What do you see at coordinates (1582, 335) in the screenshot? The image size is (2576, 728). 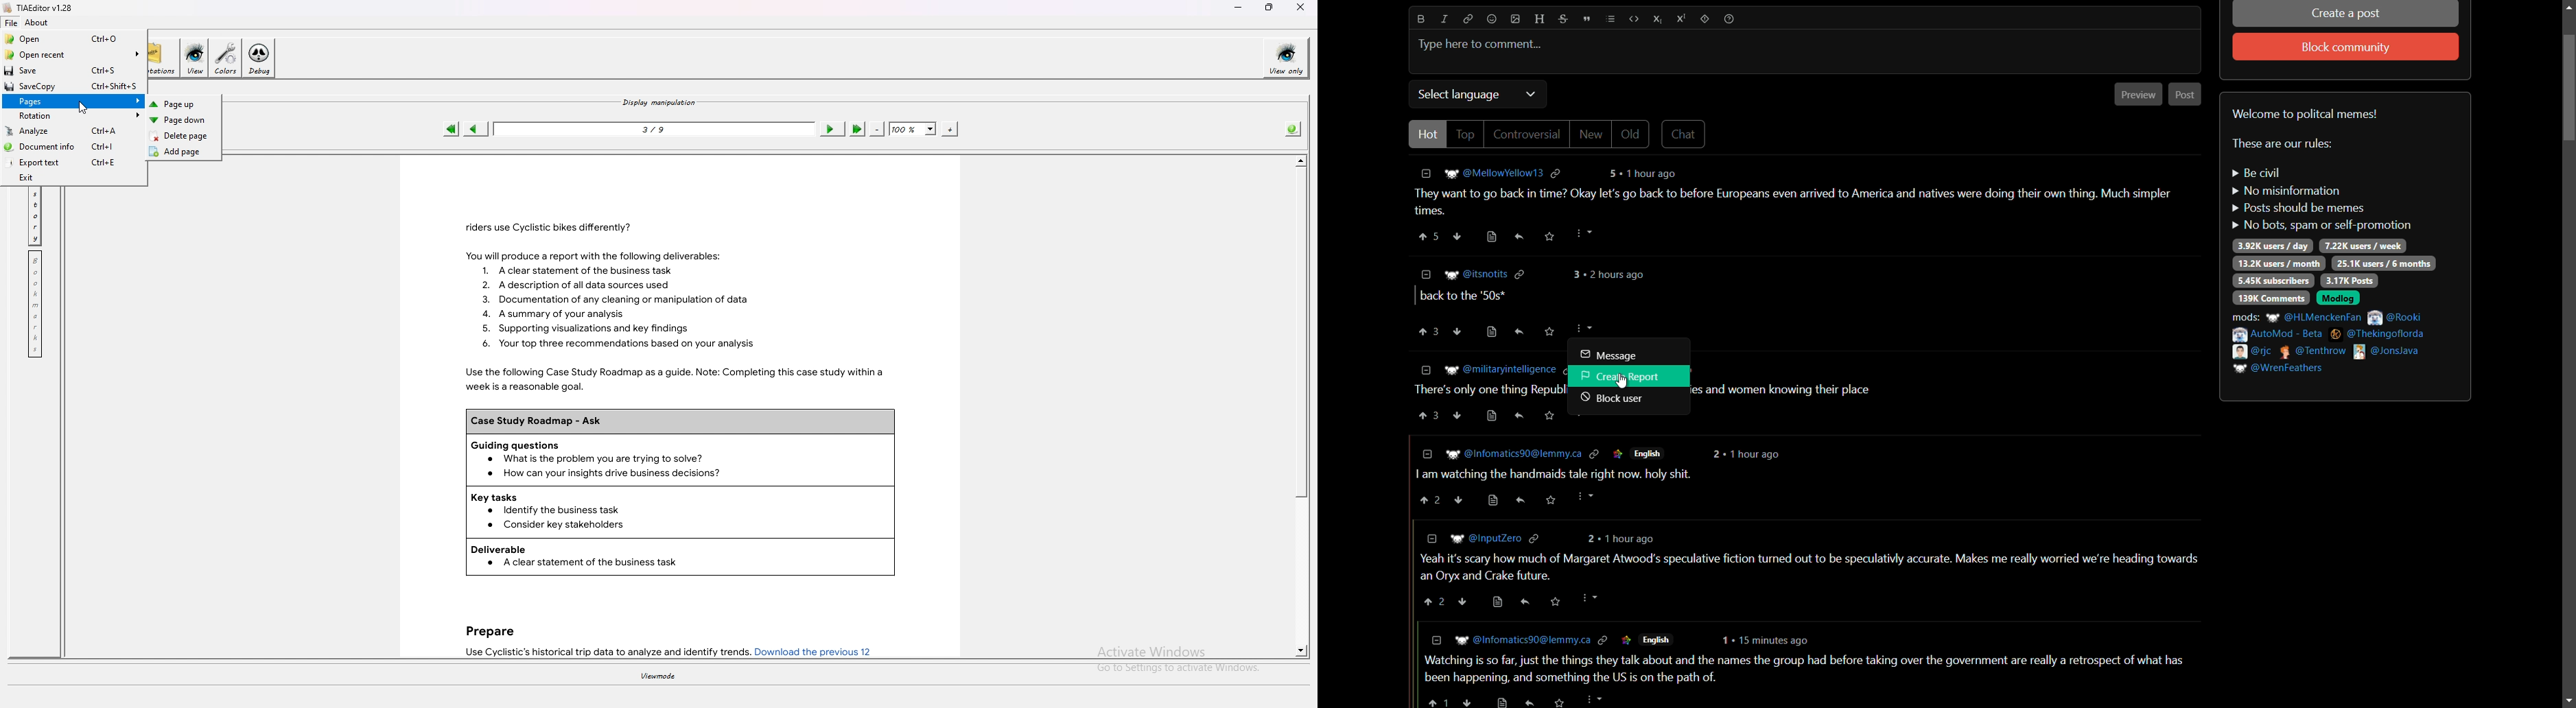 I see `Cursor` at bounding box center [1582, 335].